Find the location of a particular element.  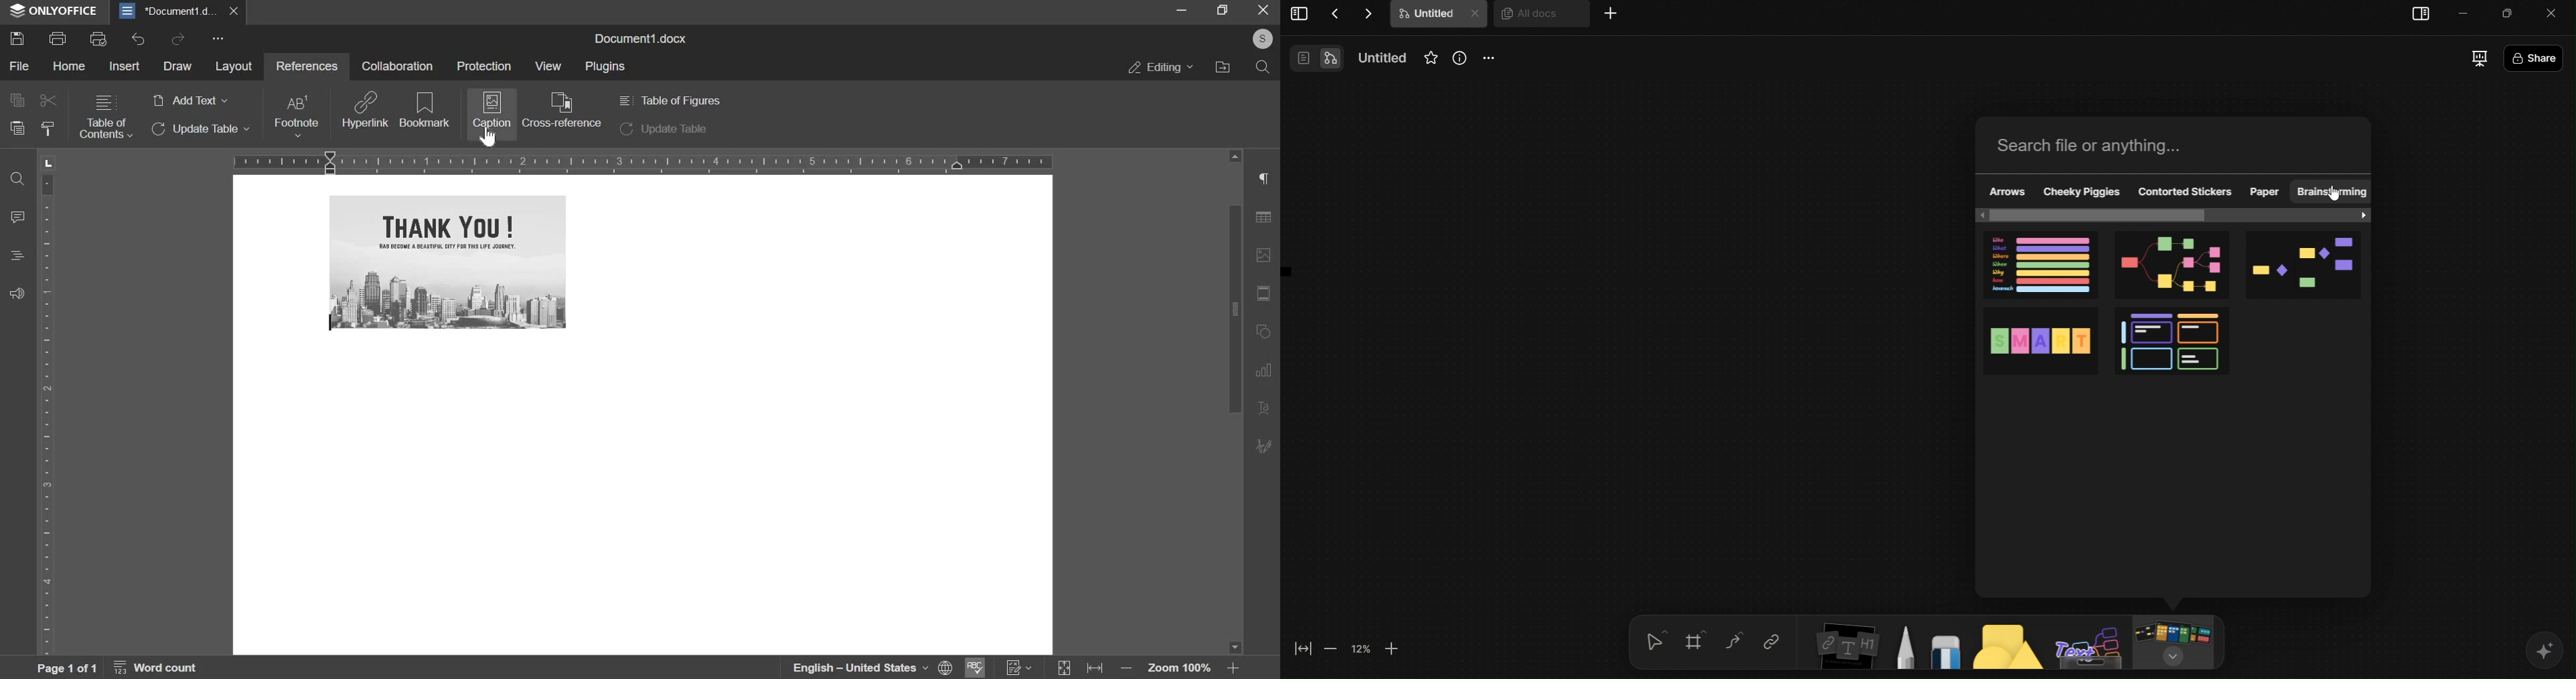

more options is located at coordinates (220, 40).